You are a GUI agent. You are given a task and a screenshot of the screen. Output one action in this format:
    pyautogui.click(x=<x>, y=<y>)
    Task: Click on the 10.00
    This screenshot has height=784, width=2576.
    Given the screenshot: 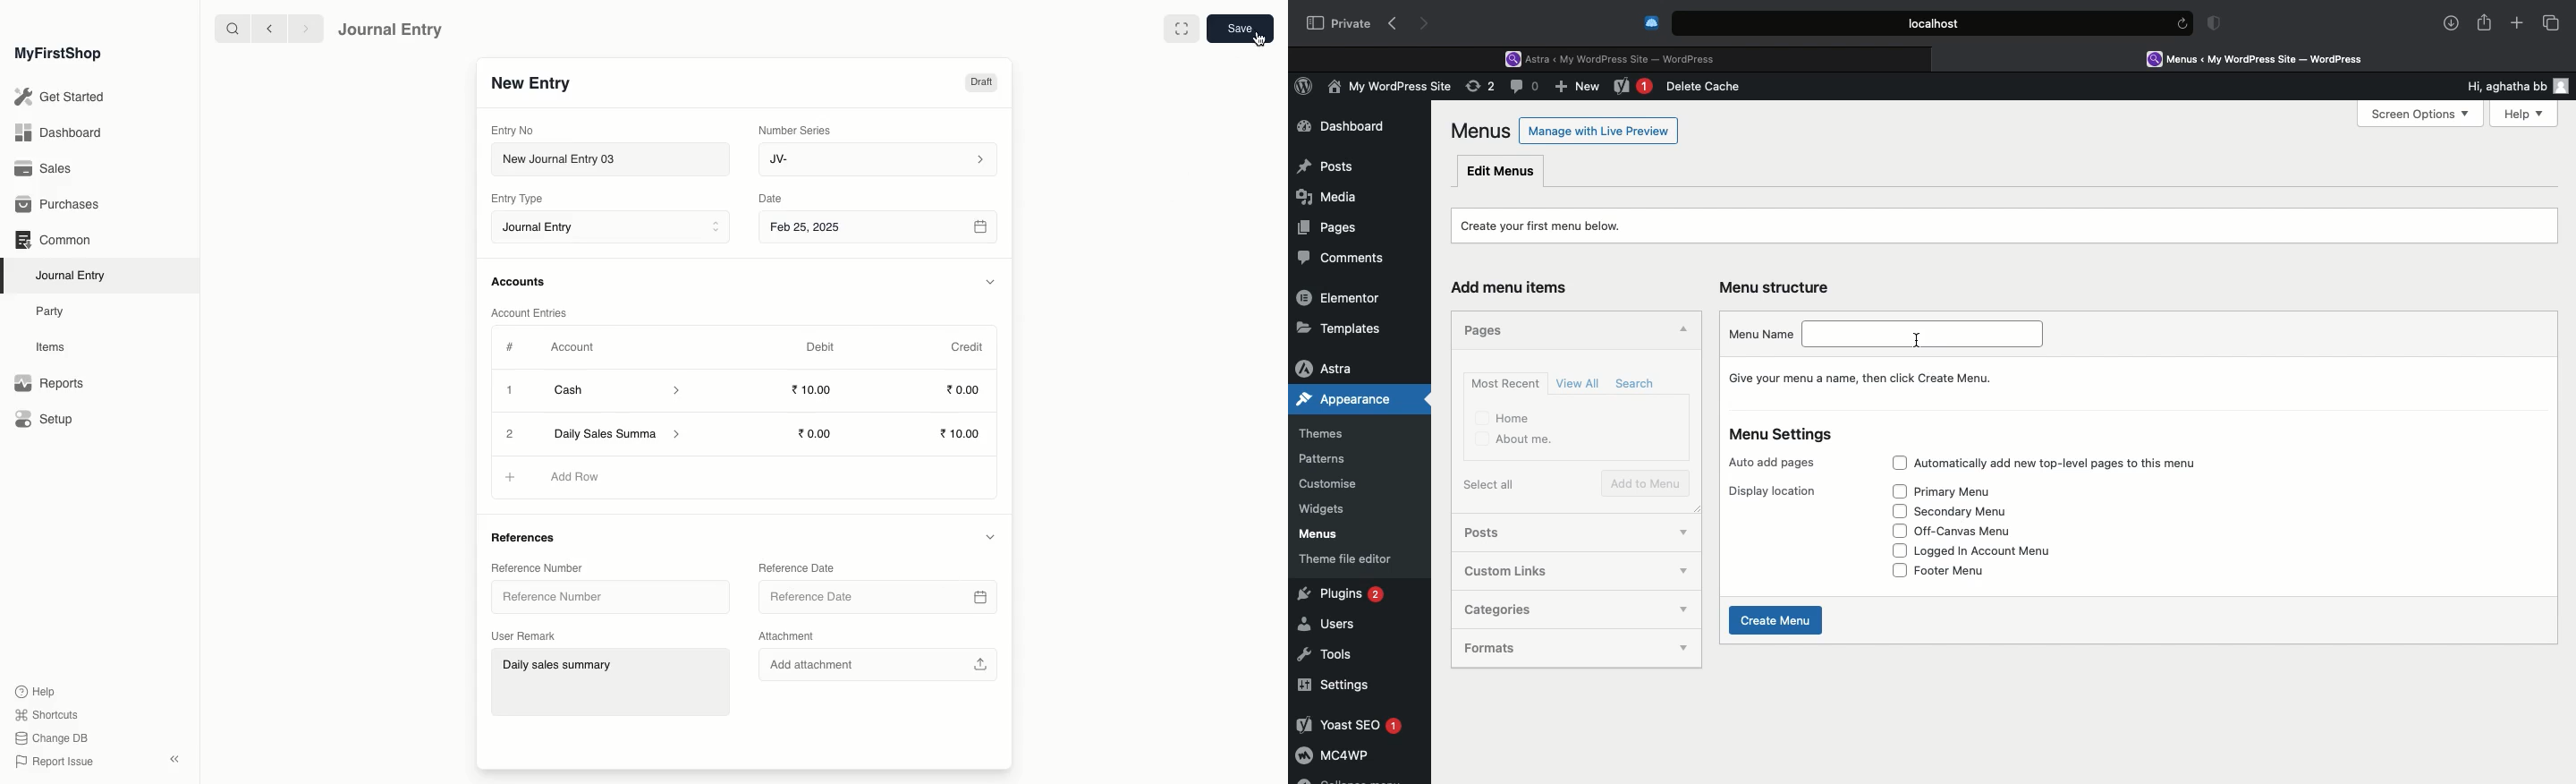 What is the action you would take?
    pyautogui.click(x=962, y=435)
    